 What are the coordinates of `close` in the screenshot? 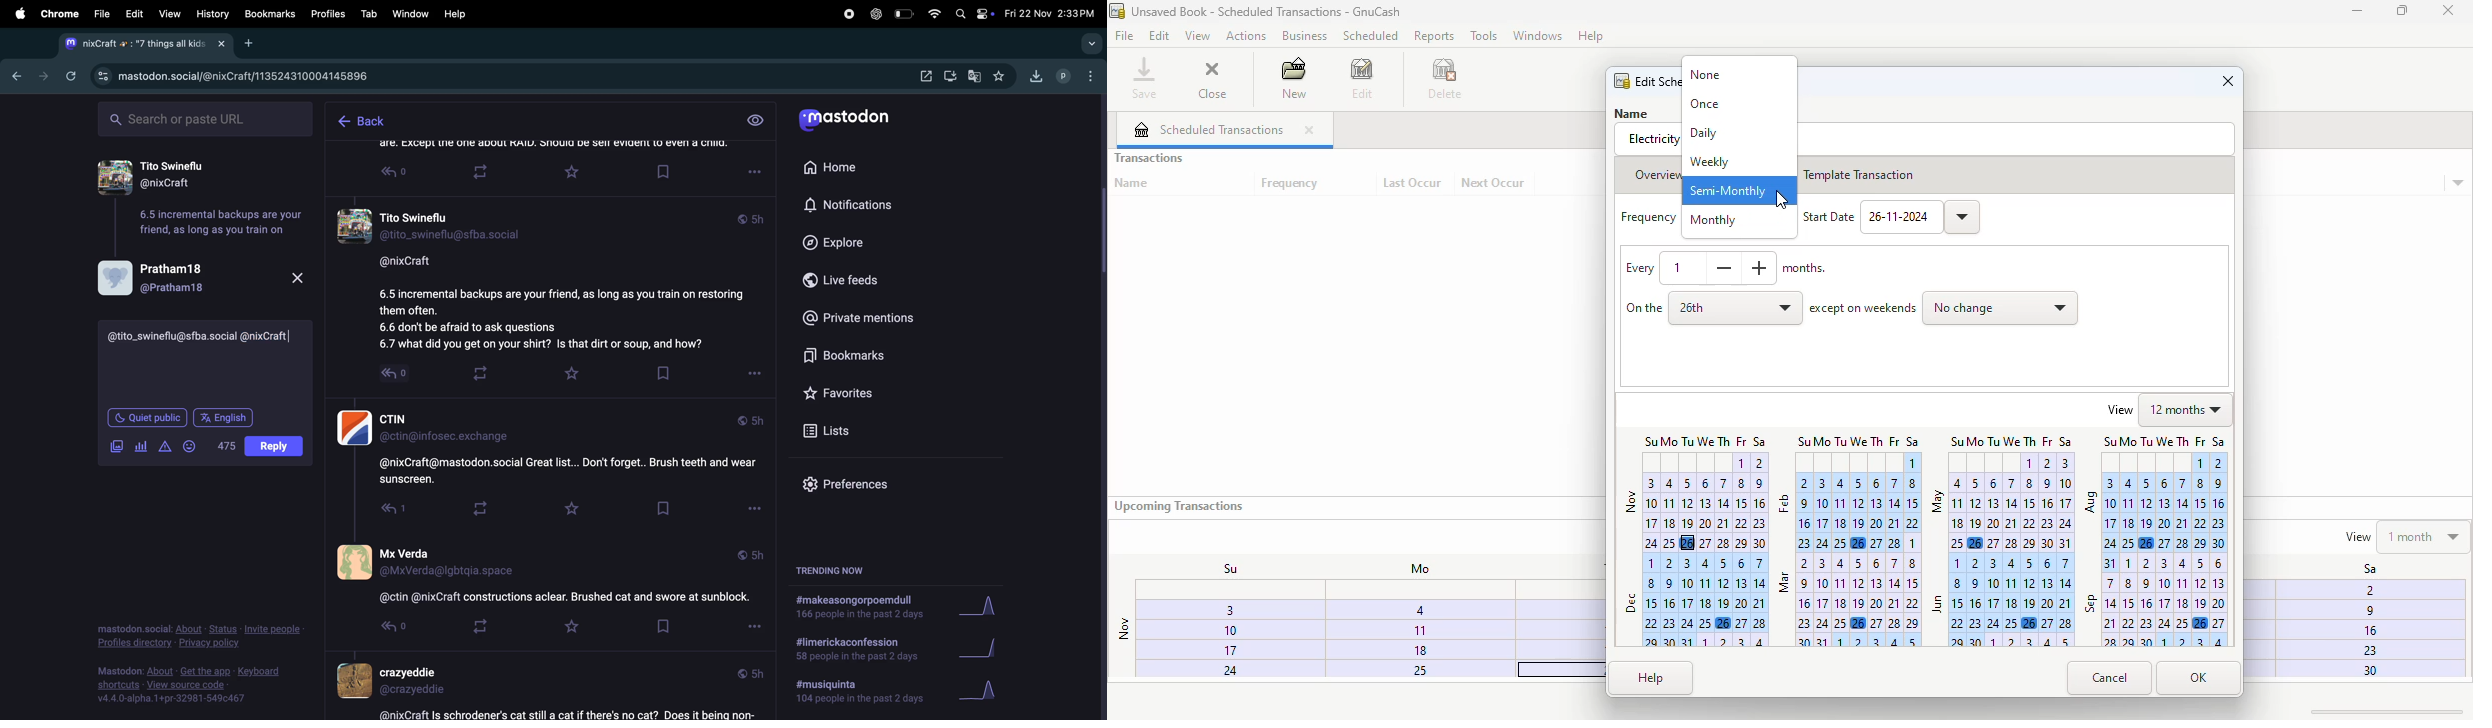 It's located at (1309, 130).